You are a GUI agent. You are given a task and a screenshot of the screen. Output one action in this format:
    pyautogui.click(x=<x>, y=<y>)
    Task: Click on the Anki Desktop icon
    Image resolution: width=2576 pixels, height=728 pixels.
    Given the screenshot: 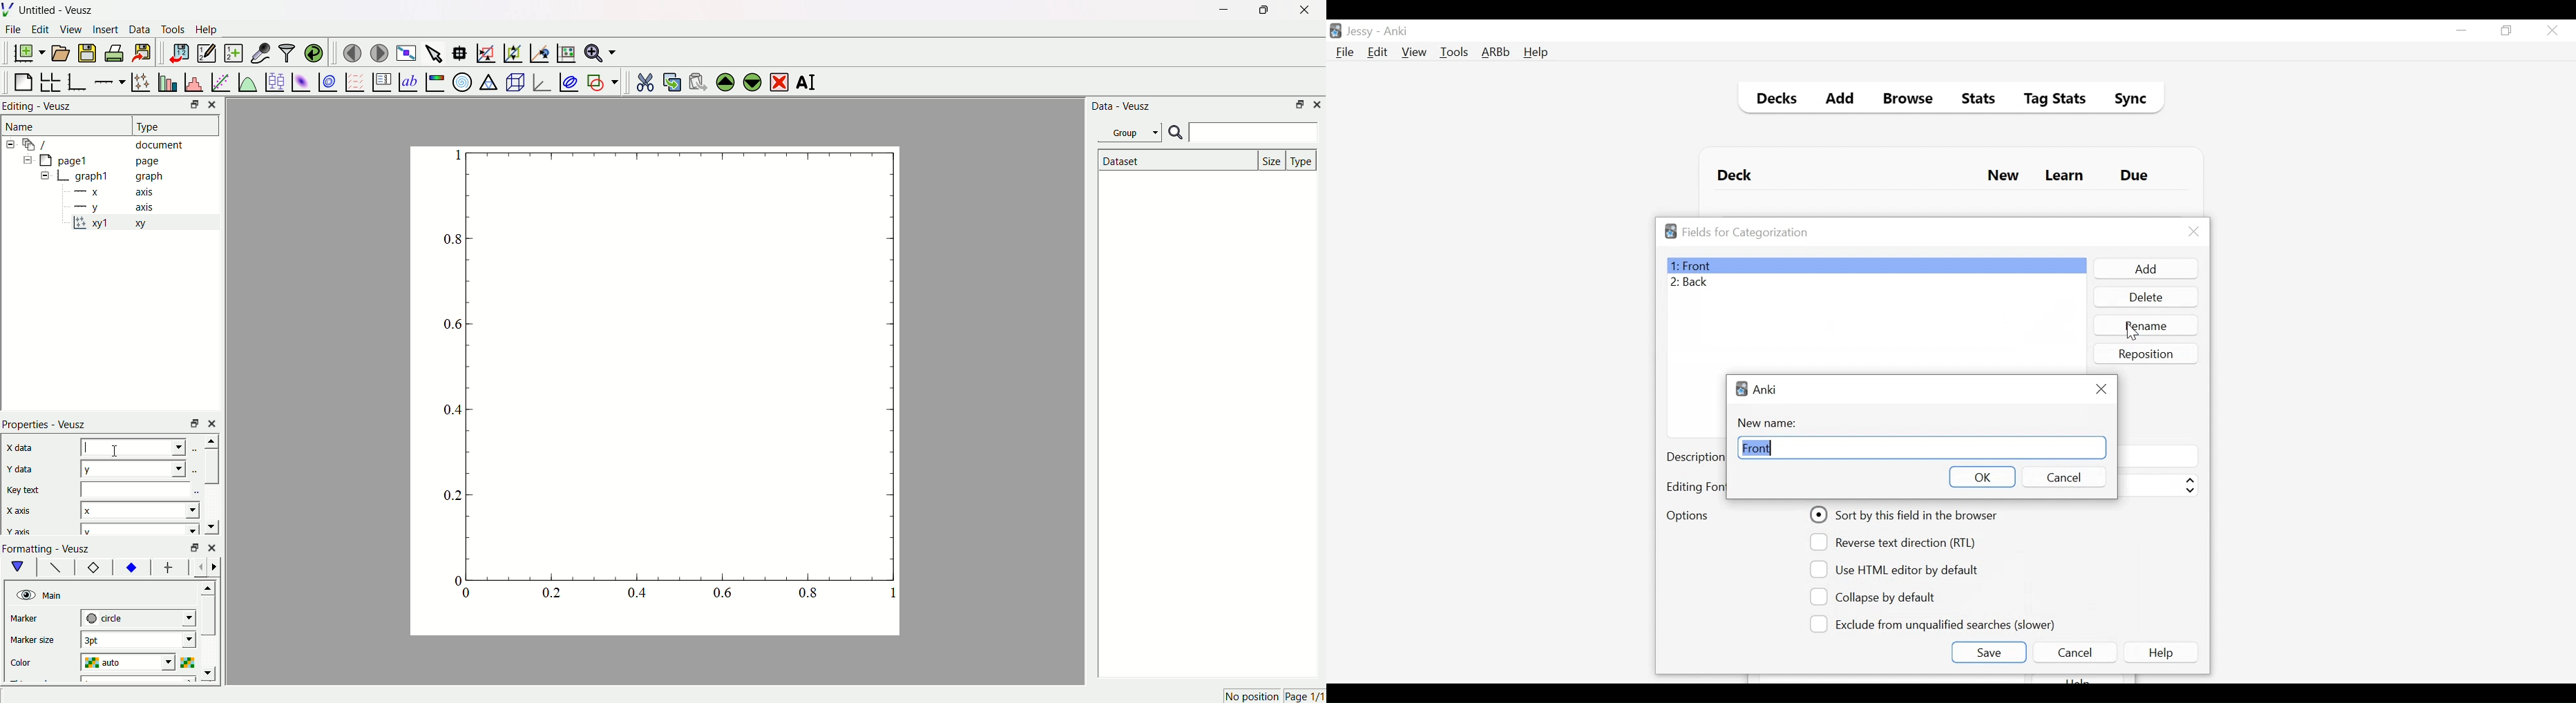 What is the action you would take?
    pyautogui.click(x=1335, y=31)
    